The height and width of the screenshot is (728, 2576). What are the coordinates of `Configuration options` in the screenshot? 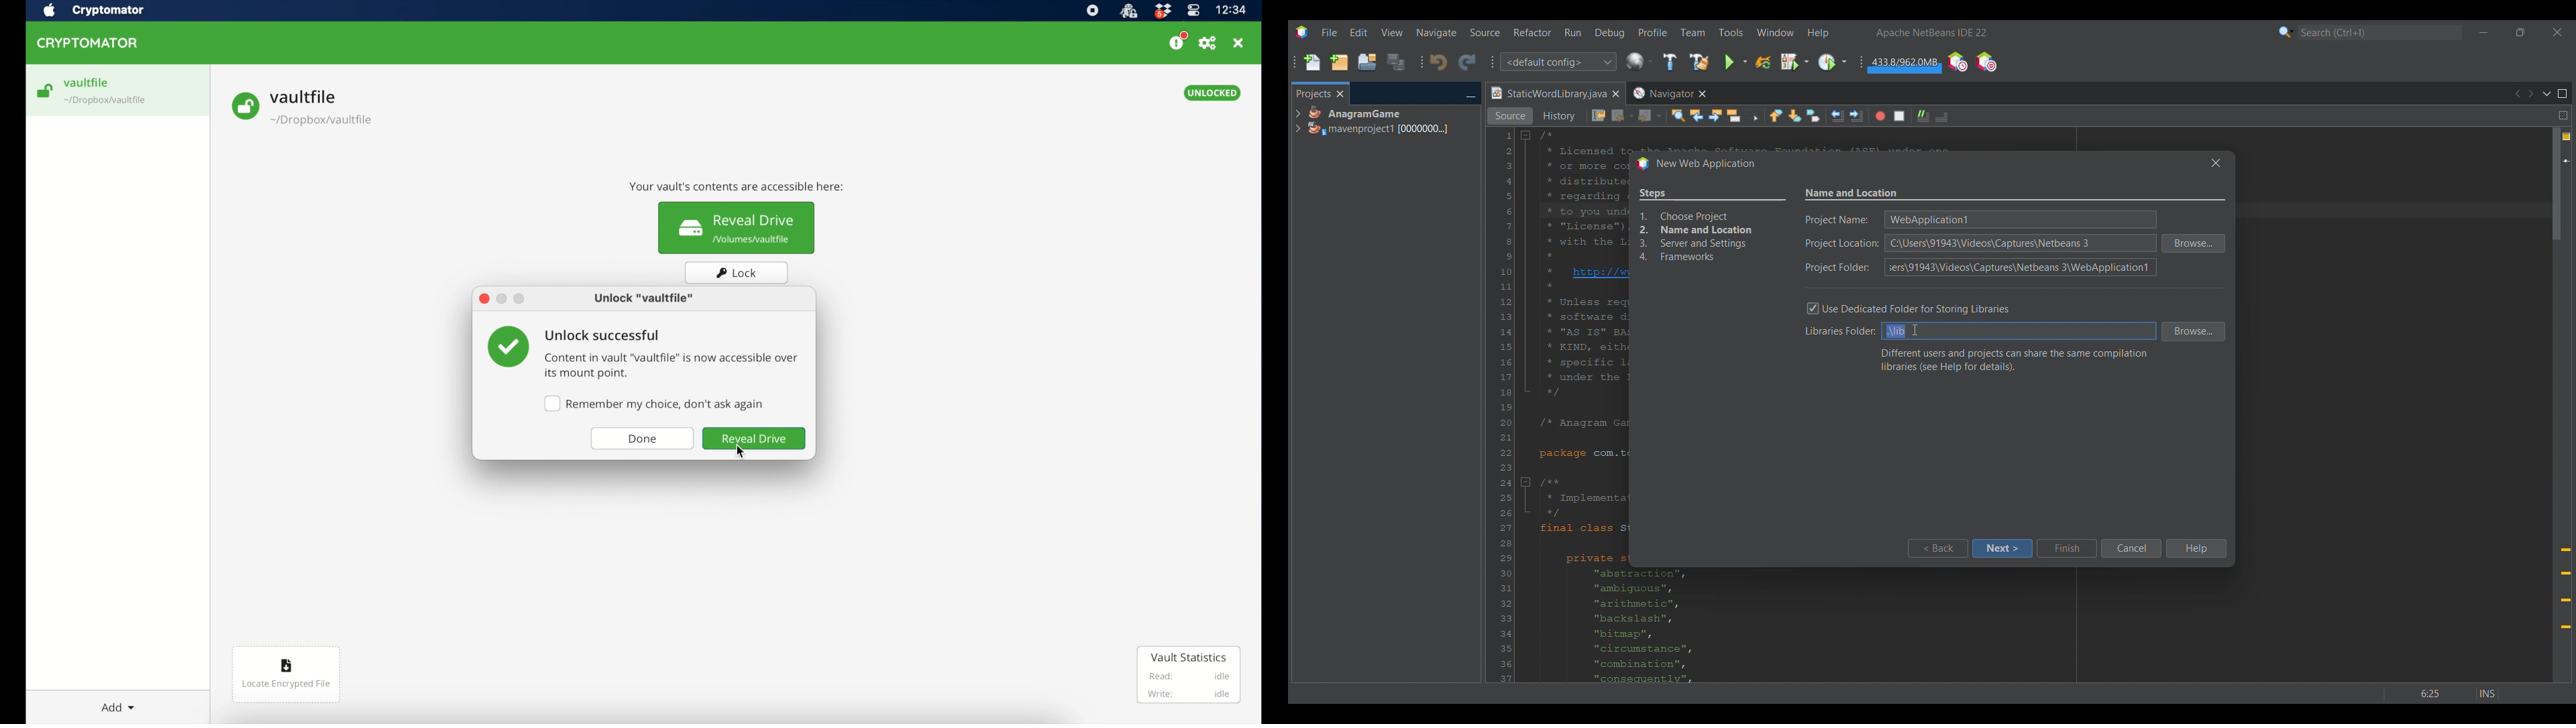 It's located at (1558, 62).